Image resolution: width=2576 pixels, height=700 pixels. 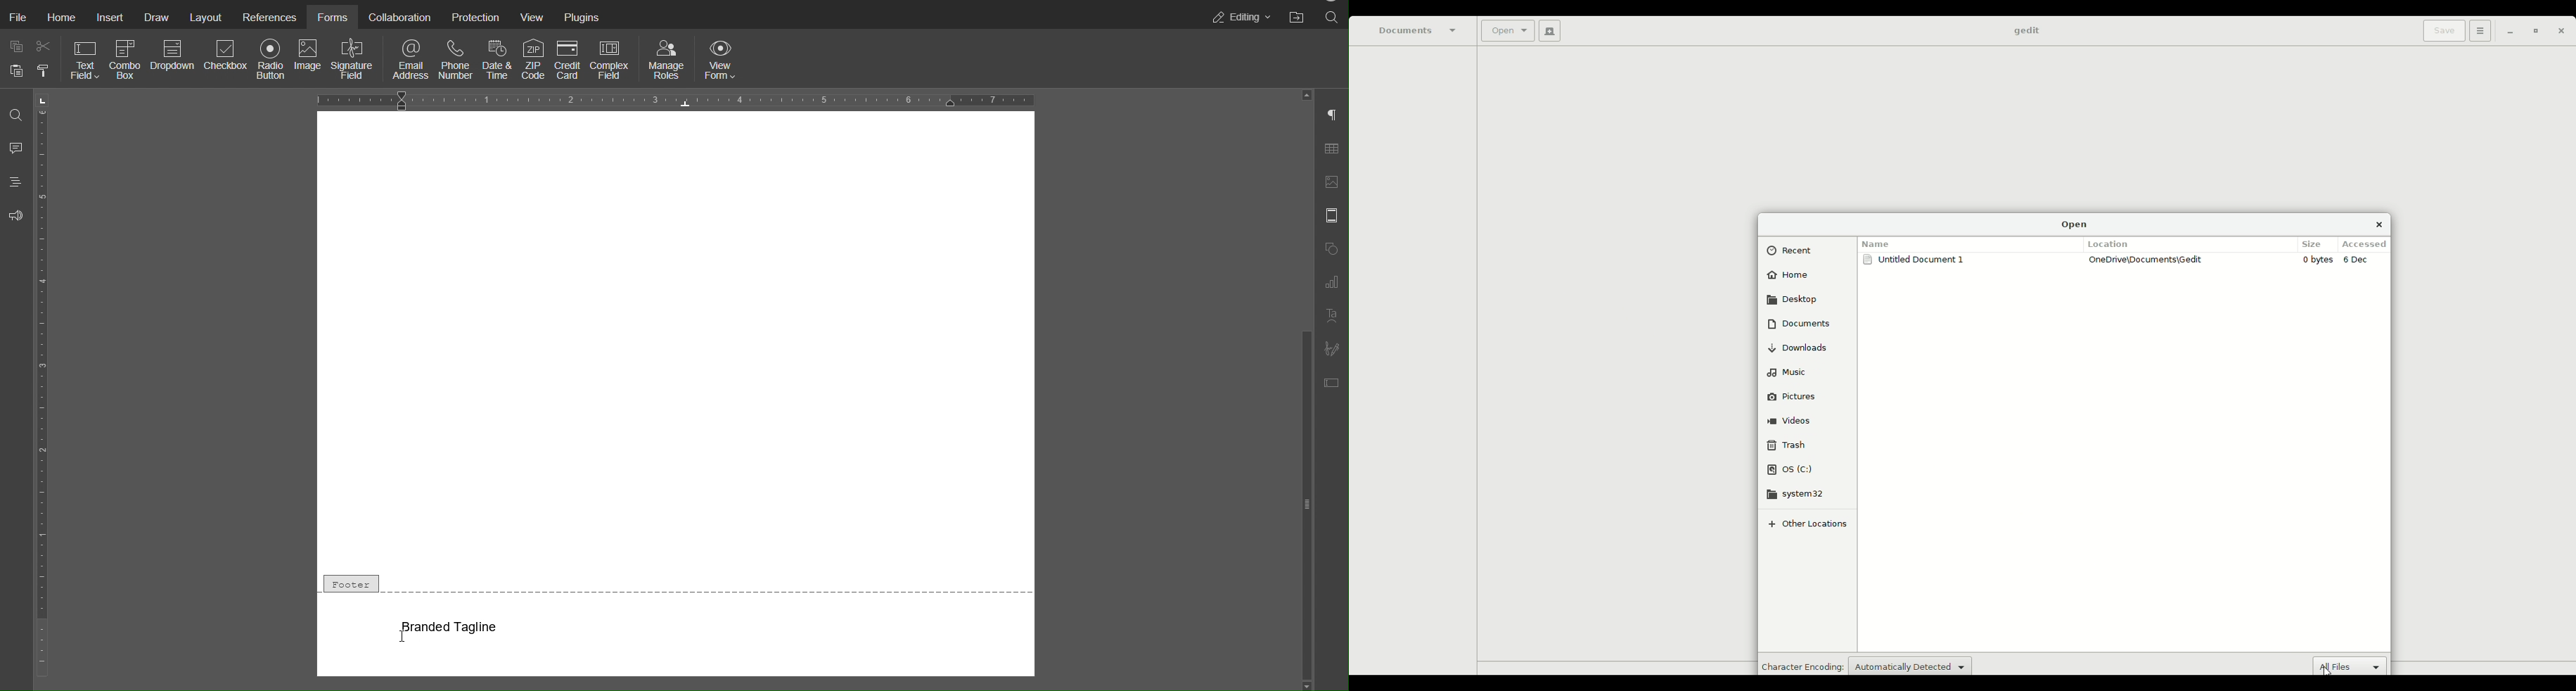 What do you see at coordinates (568, 59) in the screenshot?
I see `Credit Card` at bounding box center [568, 59].